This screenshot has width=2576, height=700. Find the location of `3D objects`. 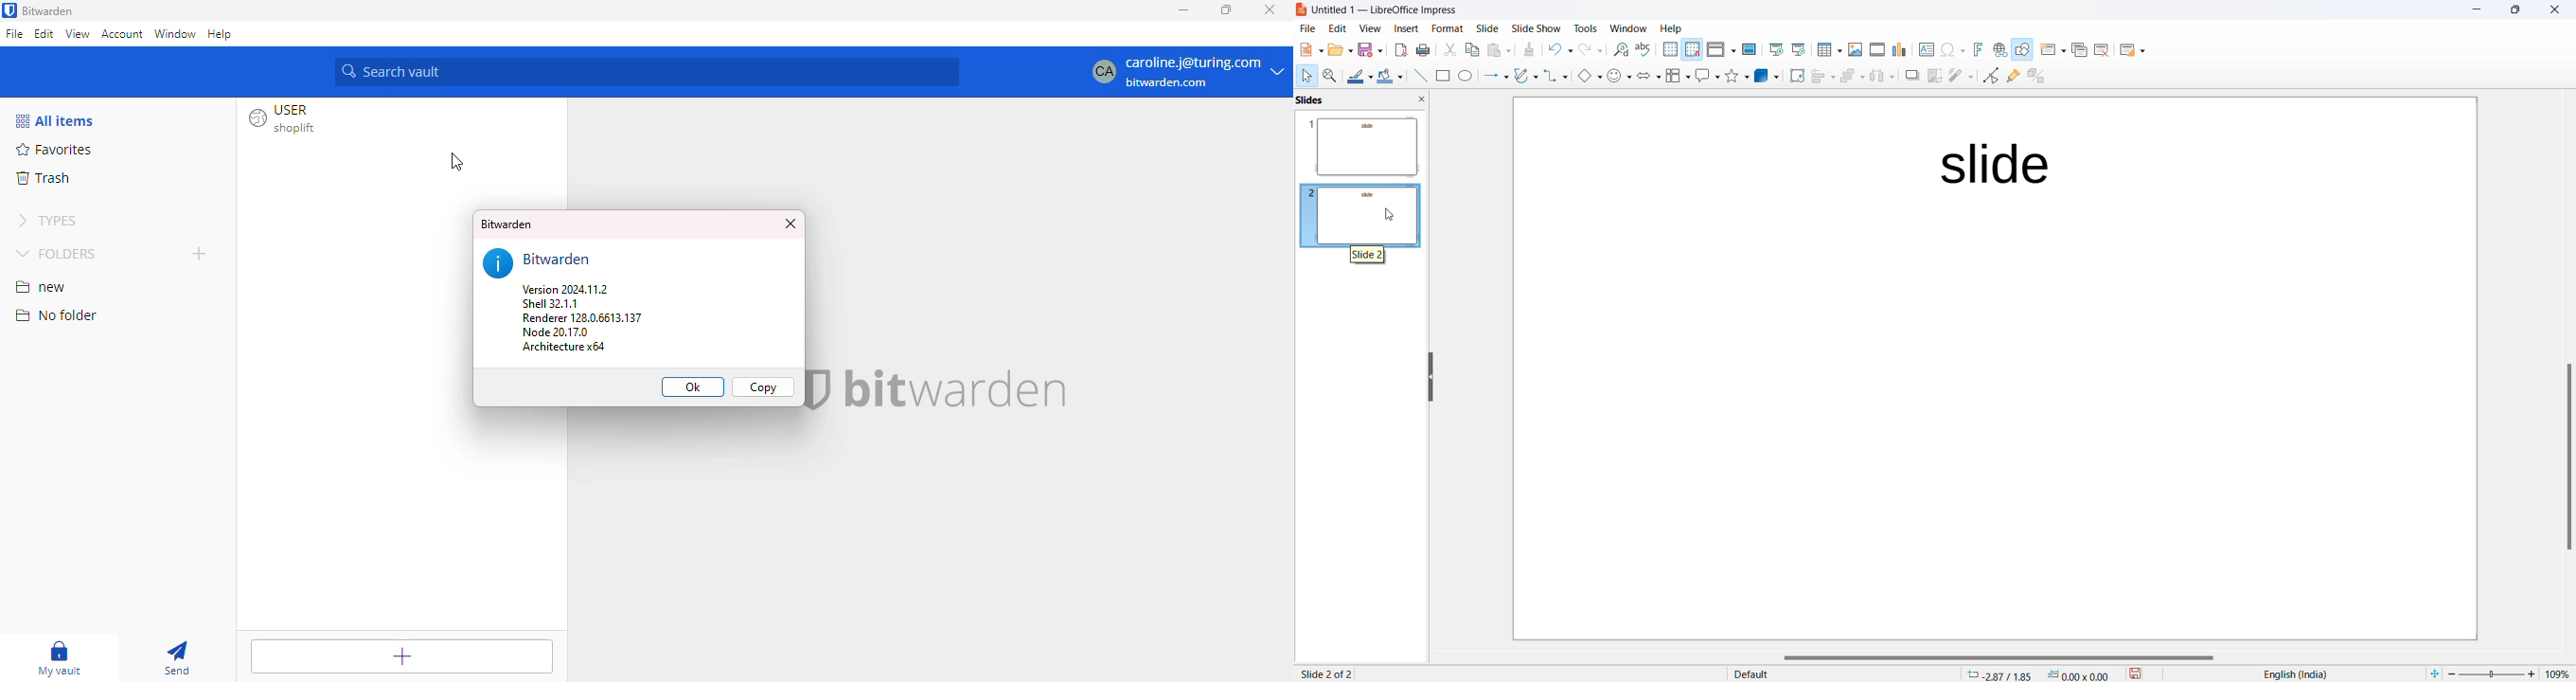

3D objects is located at coordinates (1765, 77).